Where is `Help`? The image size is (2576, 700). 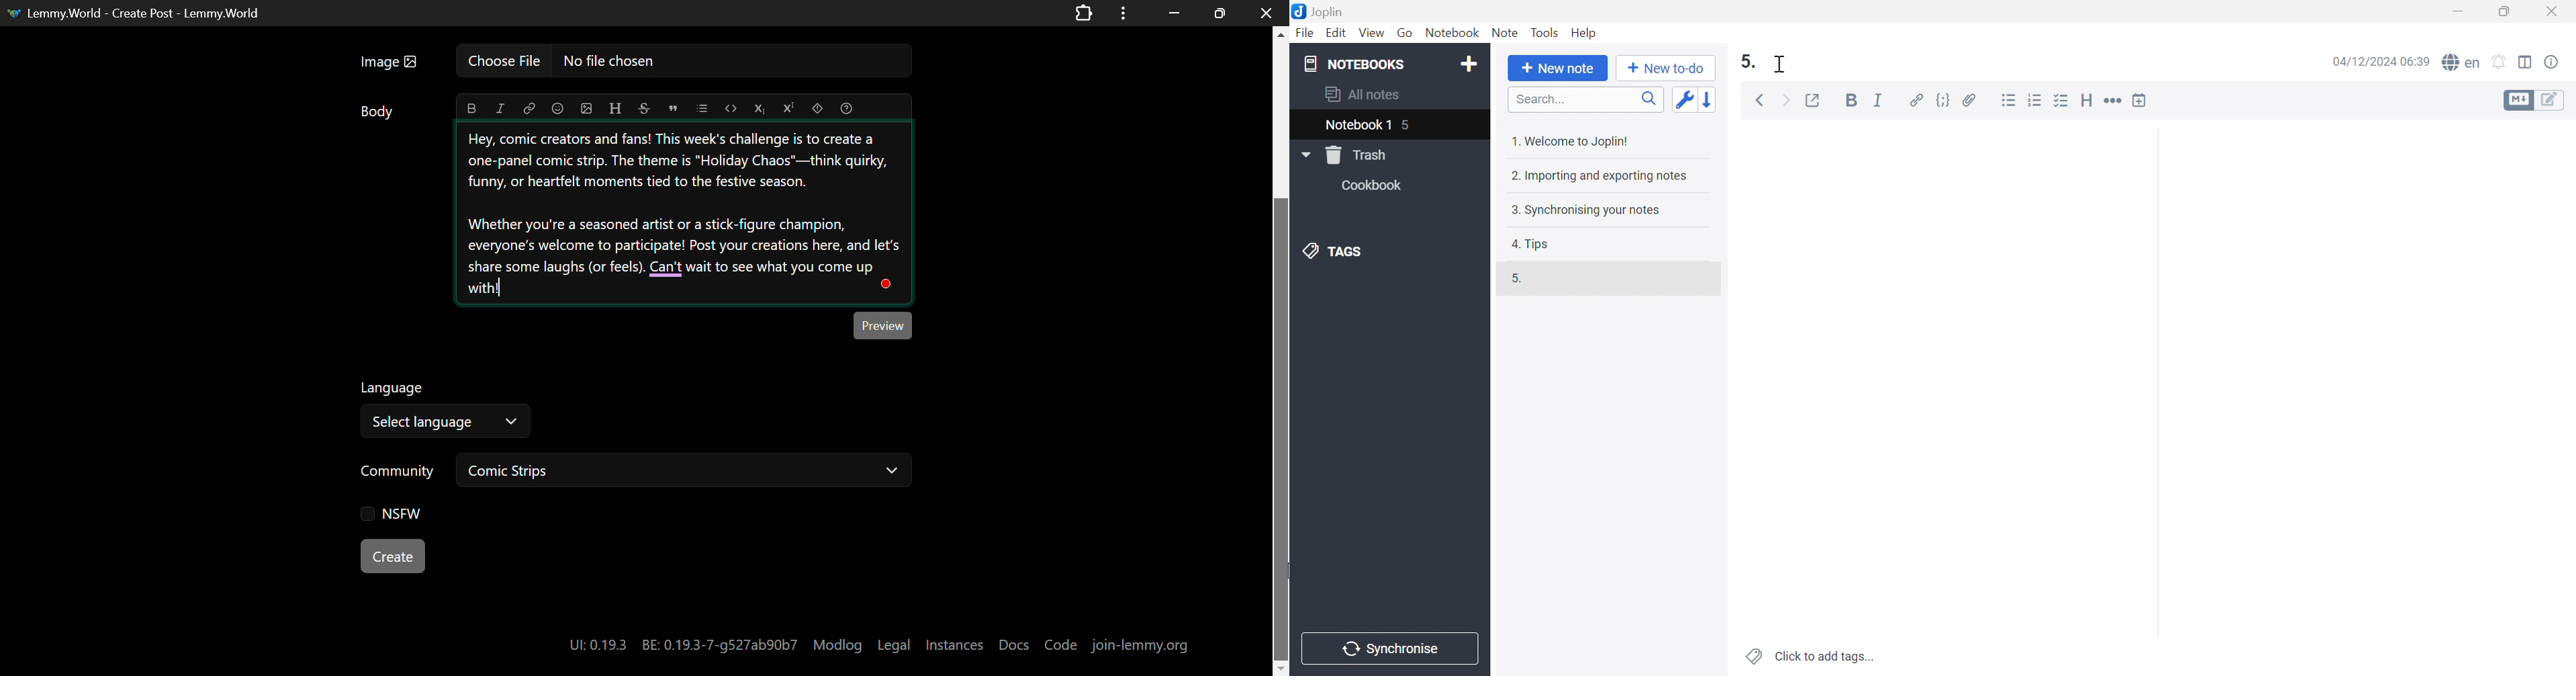
Help is located at coordinates (1586, 33).